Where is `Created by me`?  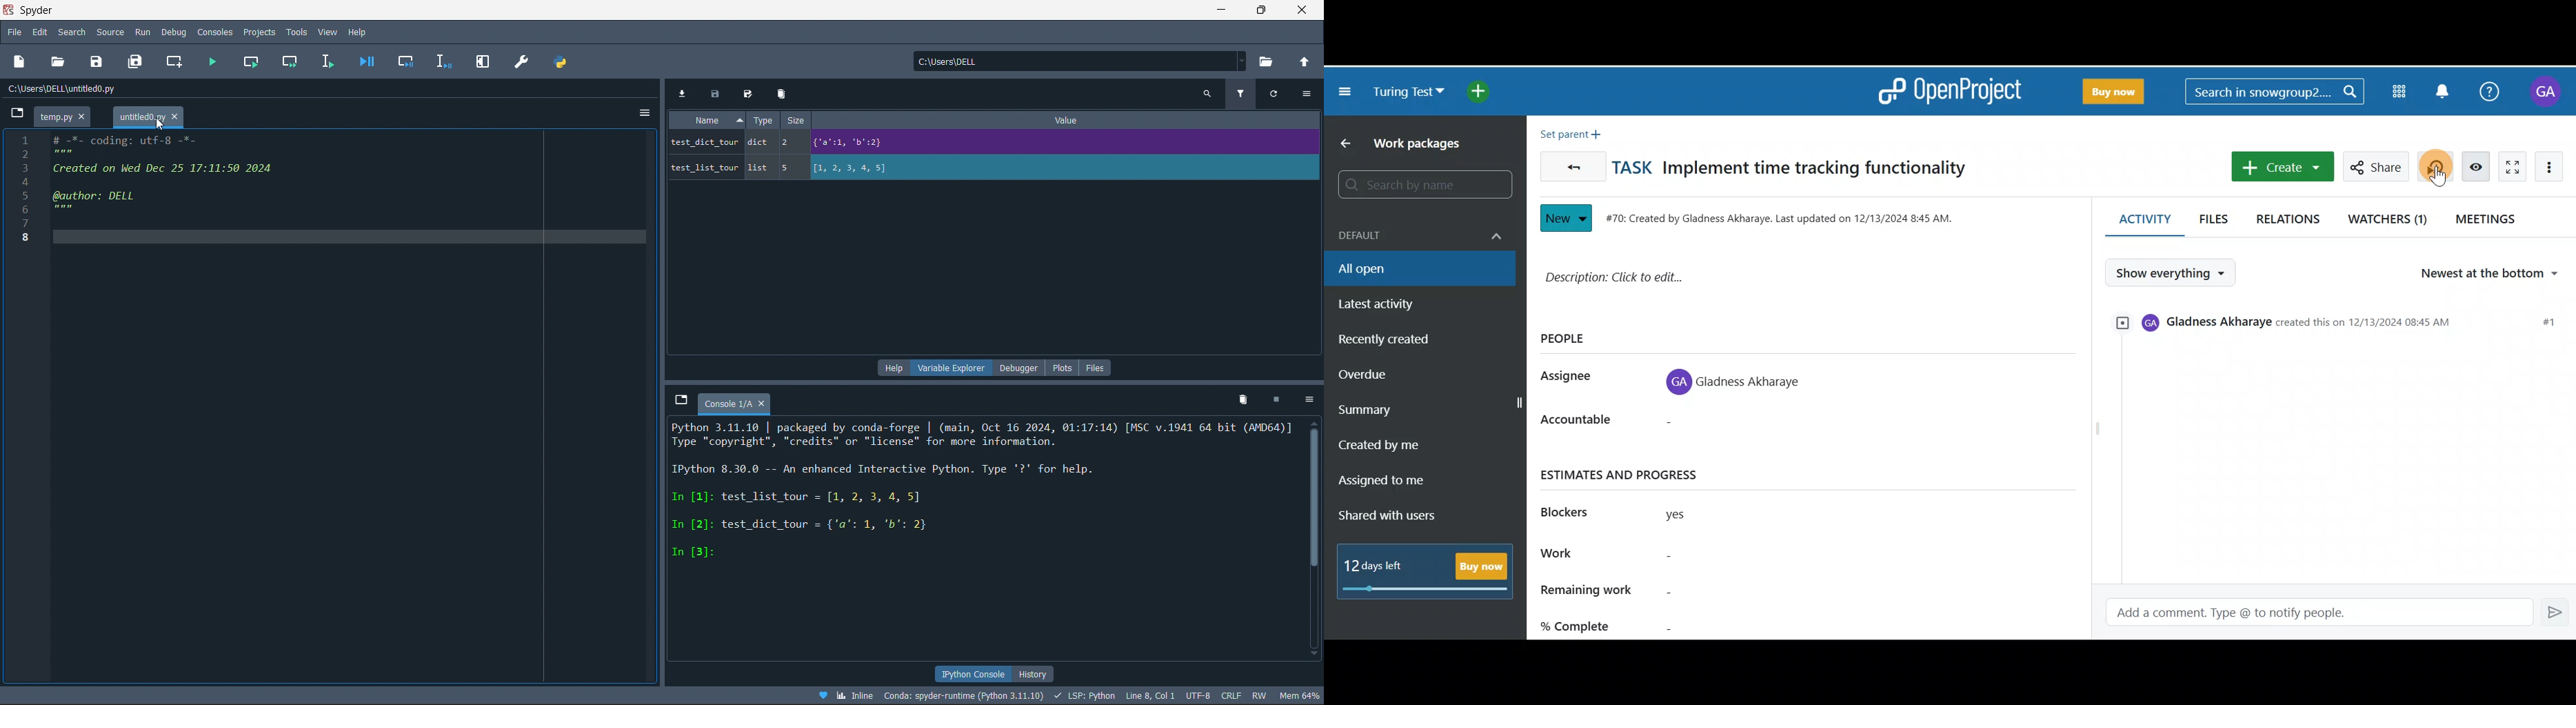 Created by me is located at coordinates (1410, 449).